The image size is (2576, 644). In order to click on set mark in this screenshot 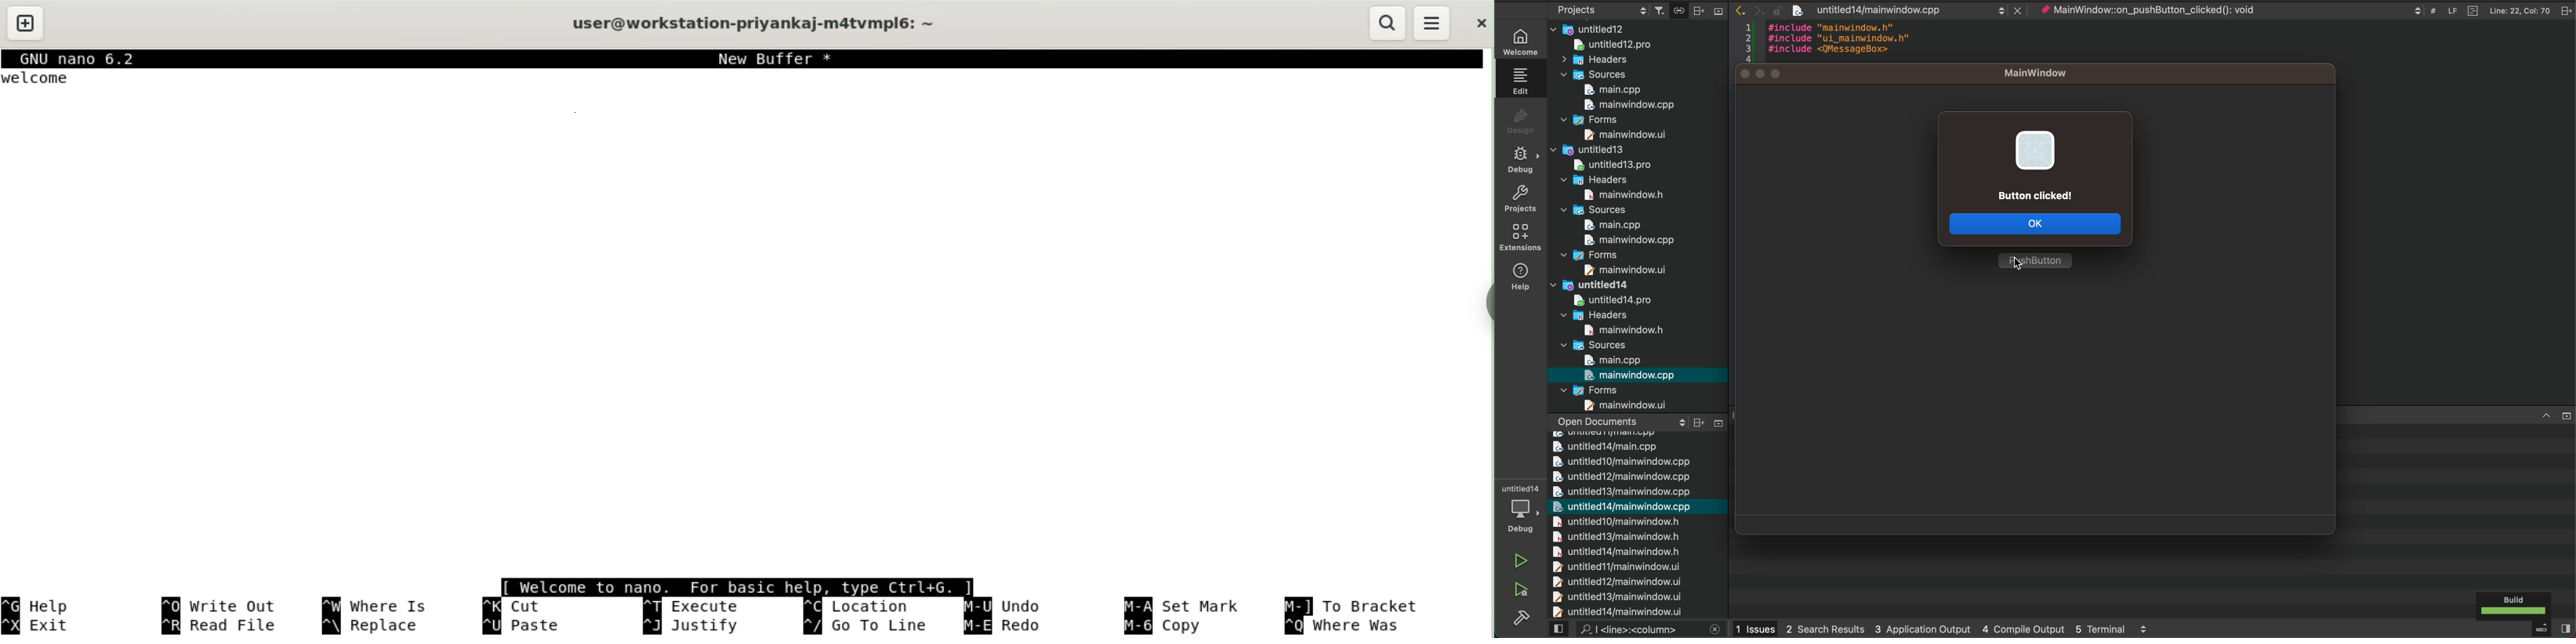, I will do `click(1188, 606)`.